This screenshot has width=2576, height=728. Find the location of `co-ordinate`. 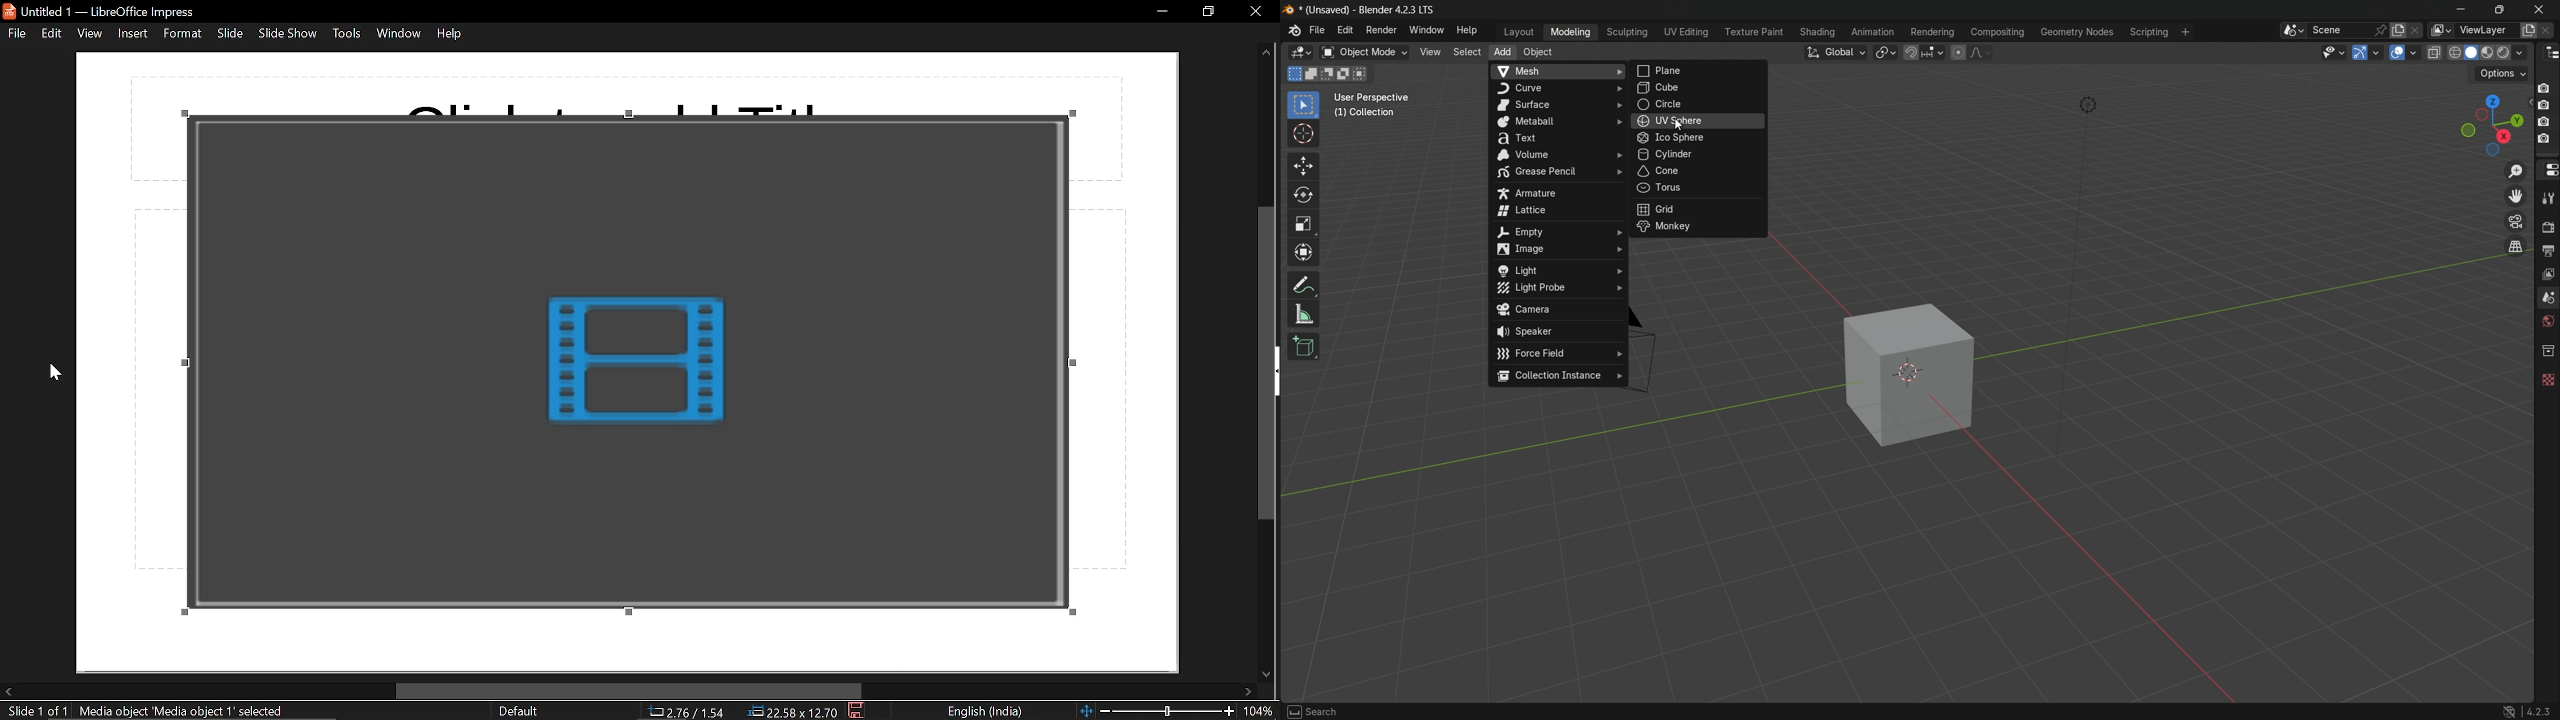

co-ordinate is located at coordinates (684, 713).